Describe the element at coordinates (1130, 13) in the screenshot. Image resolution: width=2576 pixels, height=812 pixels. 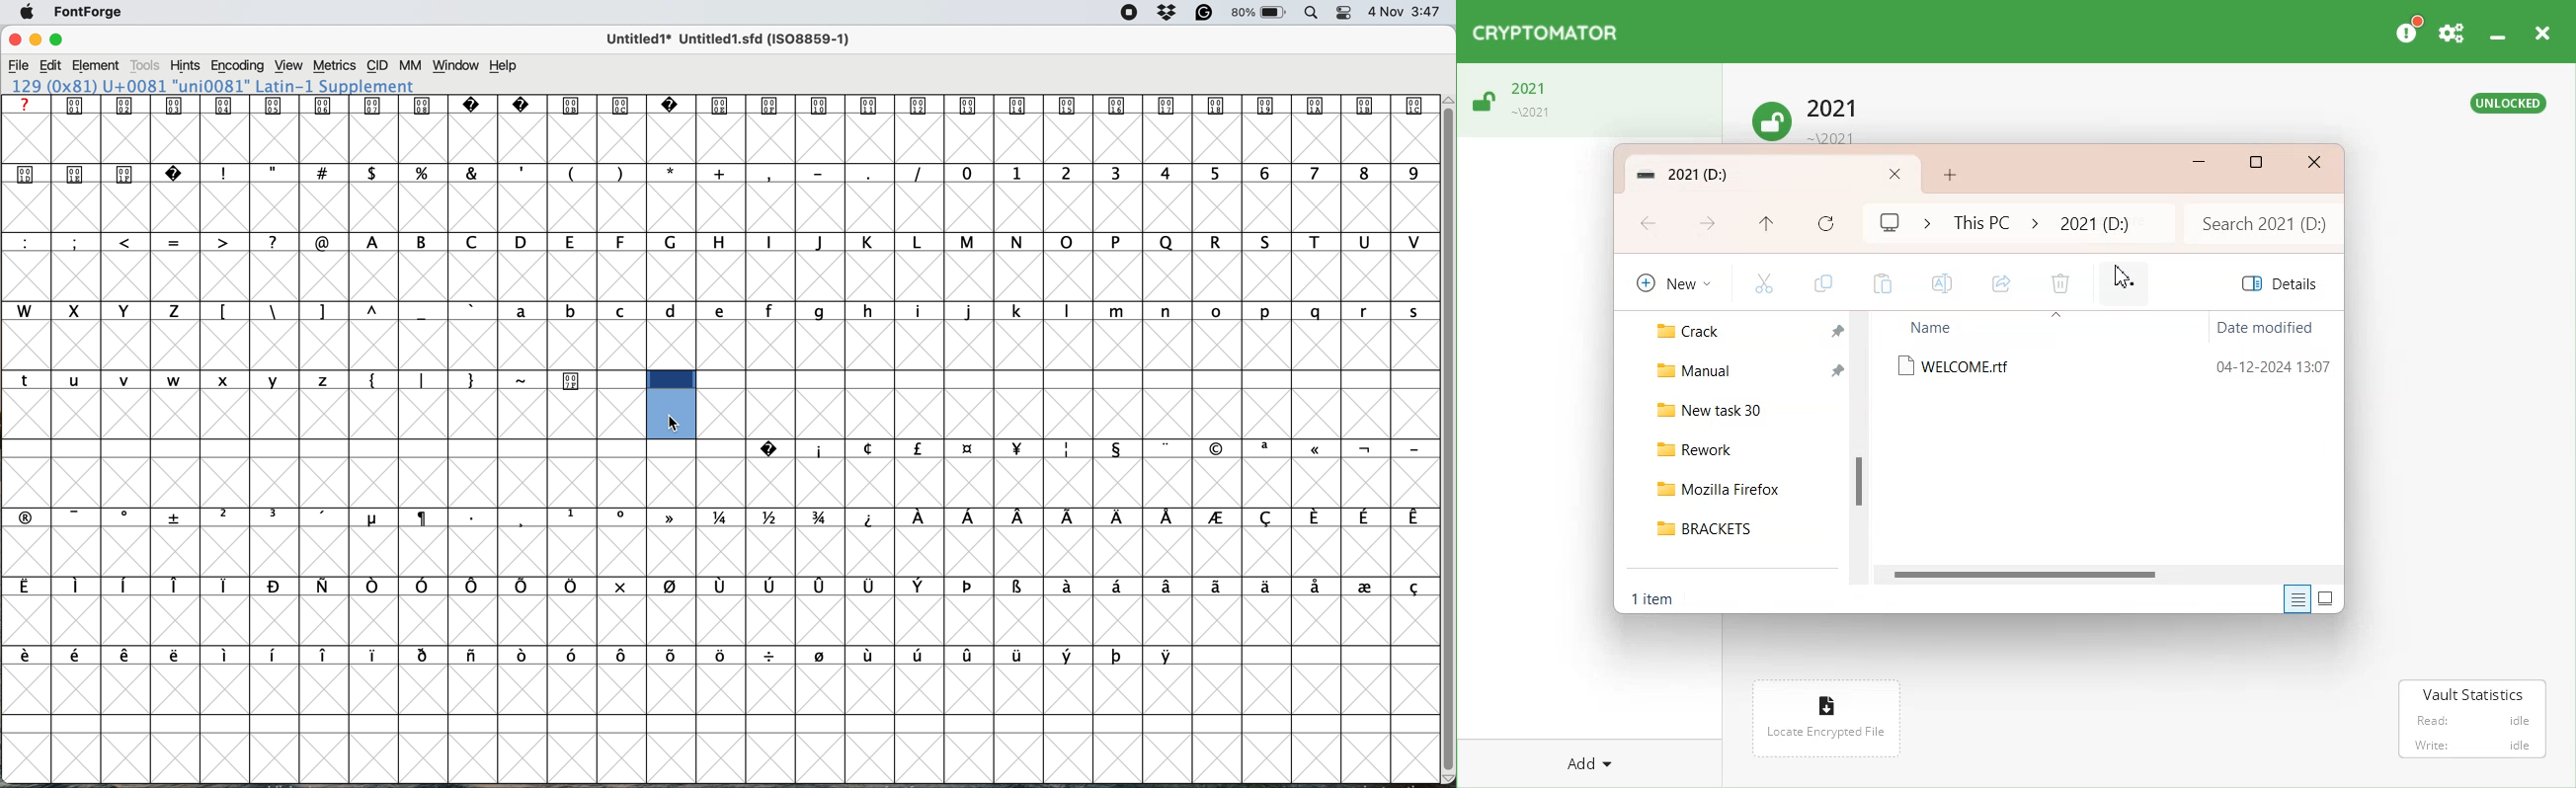
I see `Screen Recording Indicator` at that location.